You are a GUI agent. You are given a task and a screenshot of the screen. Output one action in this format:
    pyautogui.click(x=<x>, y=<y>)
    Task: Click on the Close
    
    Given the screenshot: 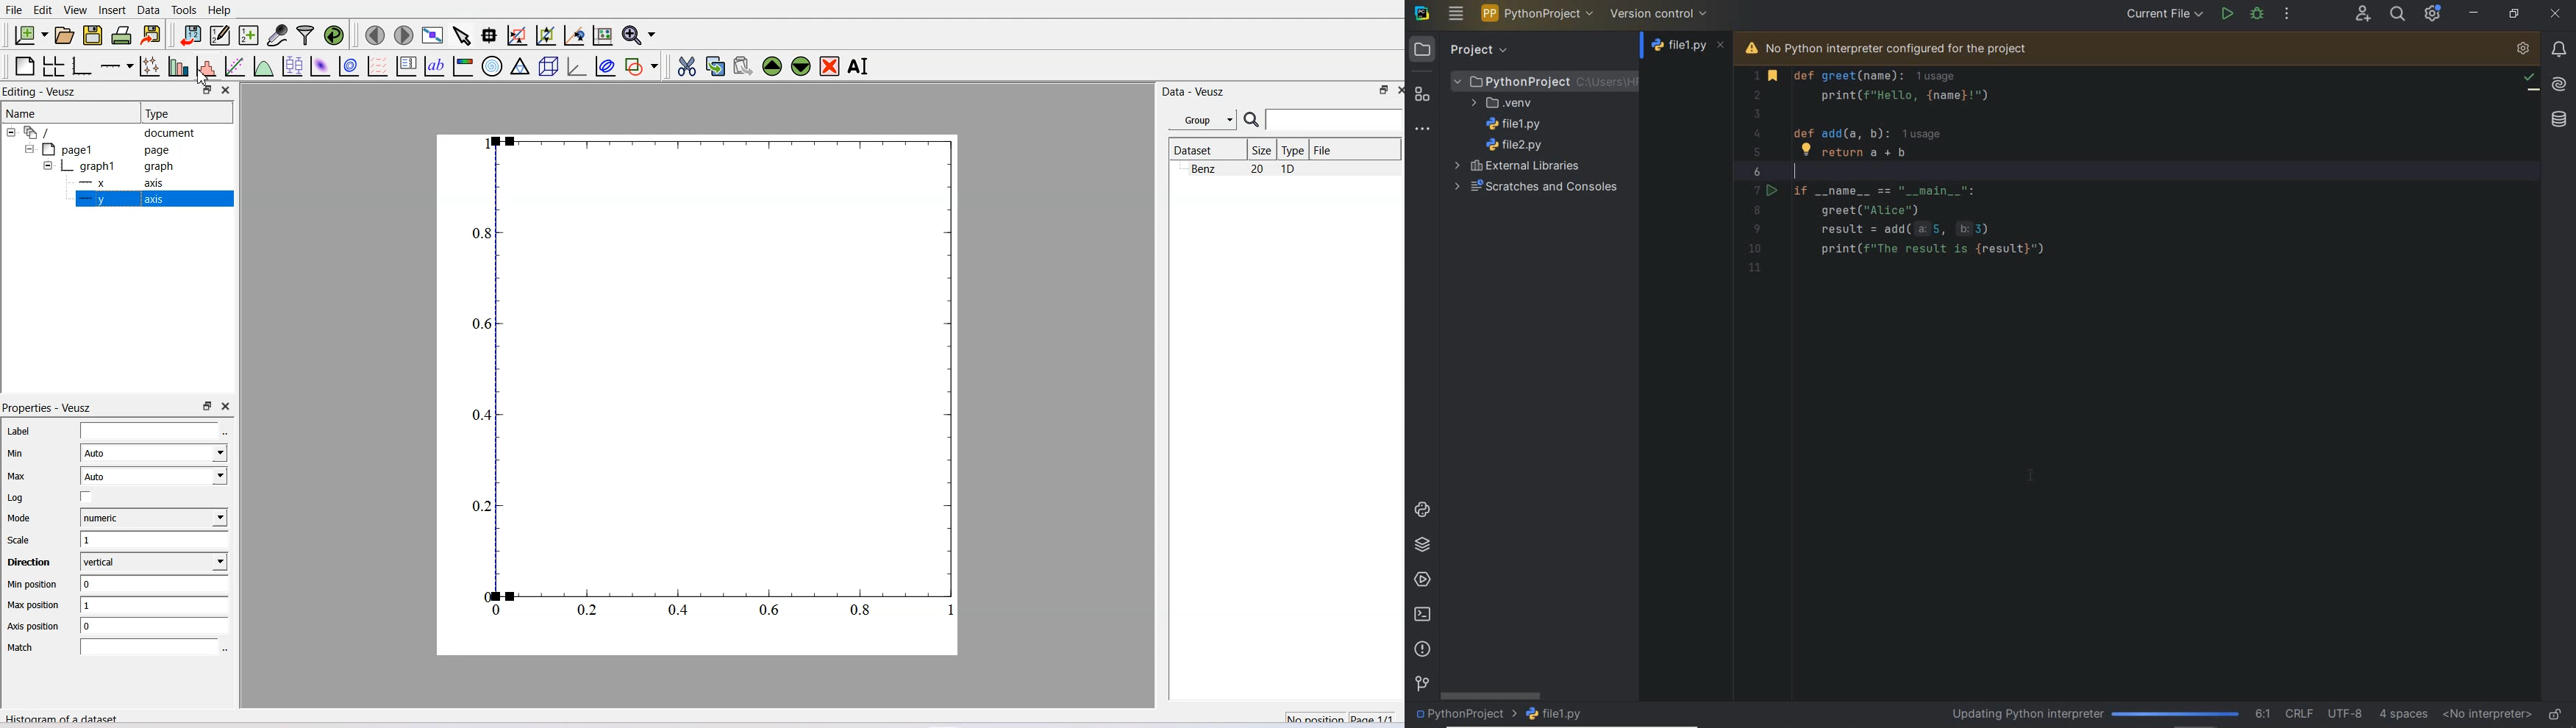 What is the action you would take?
    pyautogui.click(x=228, y=90)
    